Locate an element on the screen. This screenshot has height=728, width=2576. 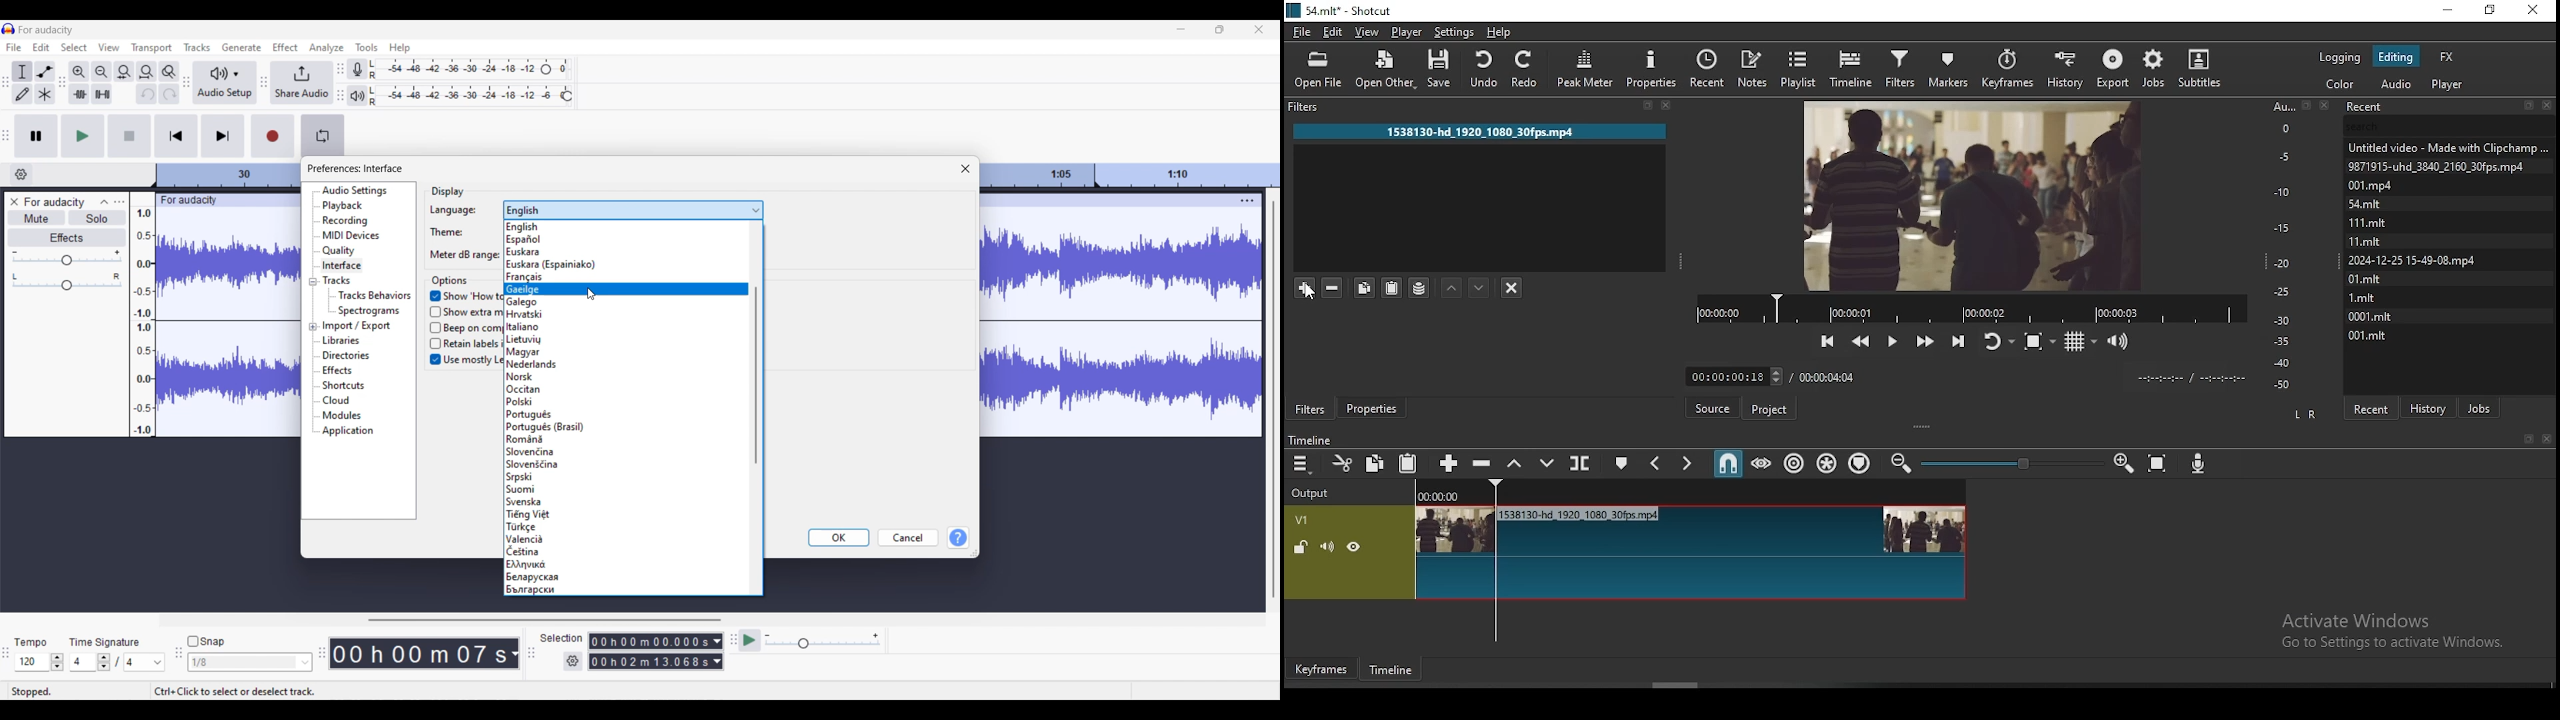
Solo is located at coordinates (97, 218).